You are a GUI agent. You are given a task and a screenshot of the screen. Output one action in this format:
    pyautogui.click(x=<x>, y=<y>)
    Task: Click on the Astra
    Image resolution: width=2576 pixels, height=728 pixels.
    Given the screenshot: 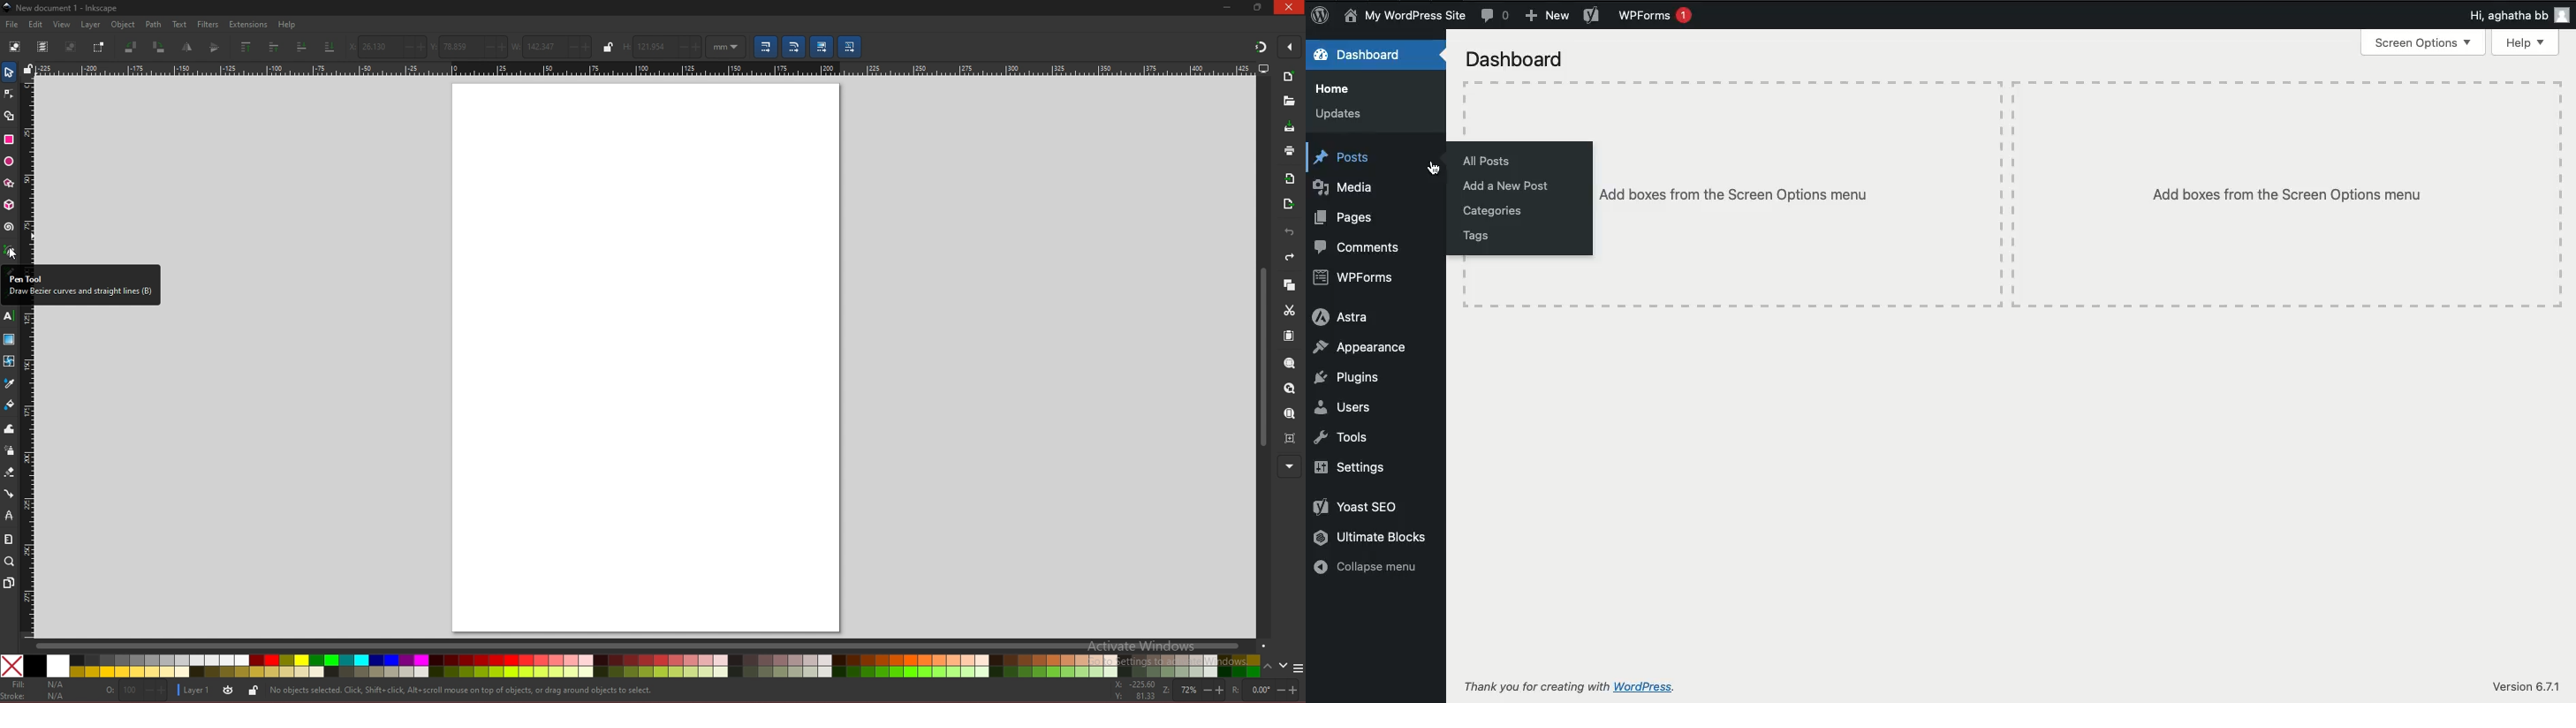 What is the action you would take?
    pyautogui.click(x=1340, y=317)
    